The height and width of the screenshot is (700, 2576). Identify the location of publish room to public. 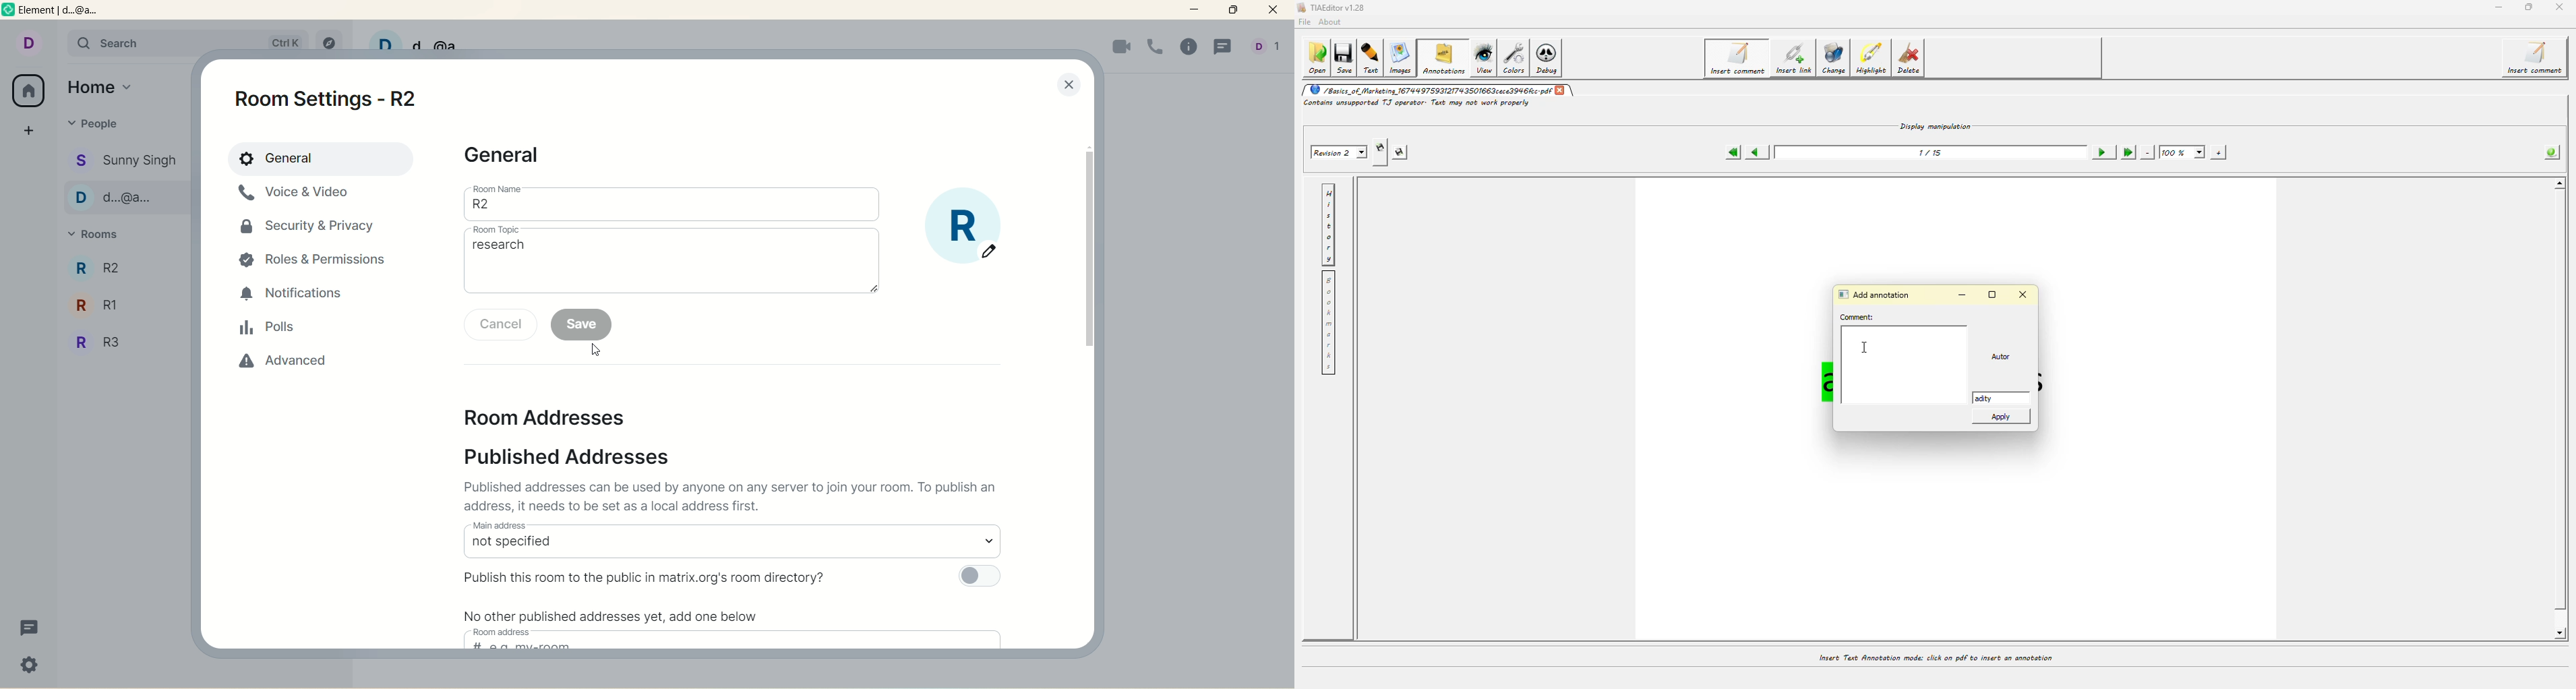
(649, 576).